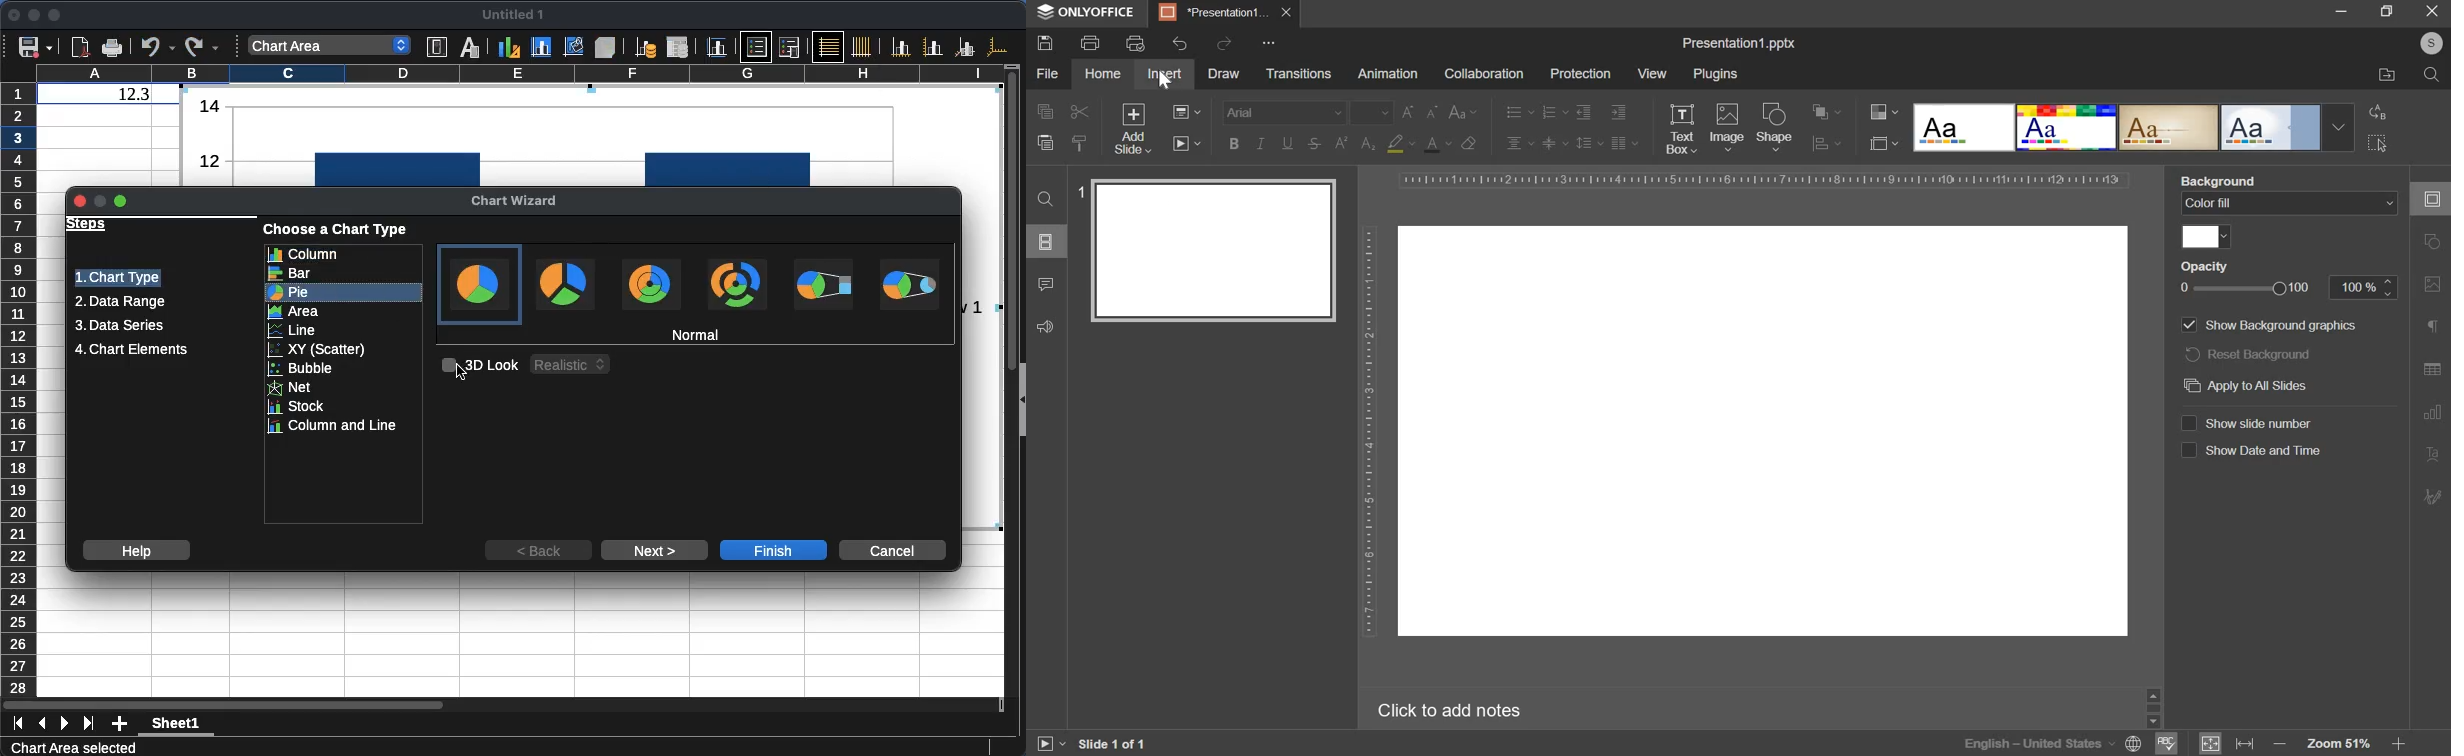  What do you see at coordinates (542, 47) in the screenshot?
I see `Chart area` at bounding box center [542, 47].